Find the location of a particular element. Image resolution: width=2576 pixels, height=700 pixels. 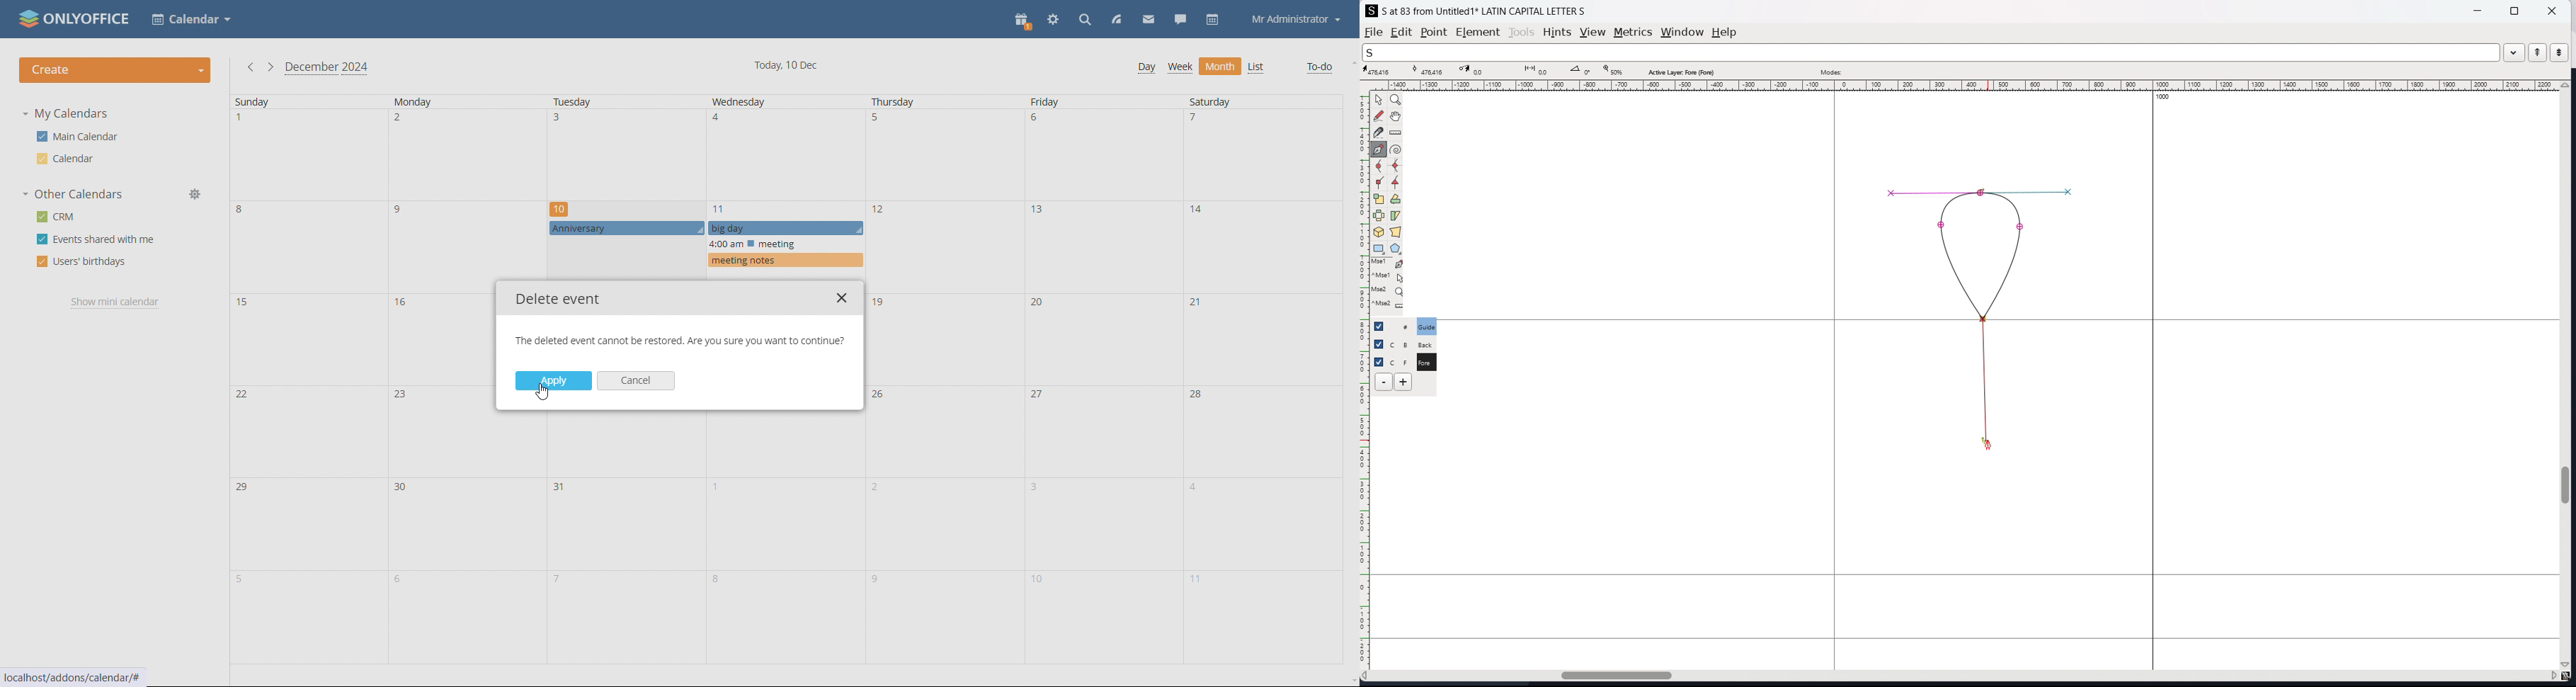

rotate selection is located at coordinates (1396, 199).